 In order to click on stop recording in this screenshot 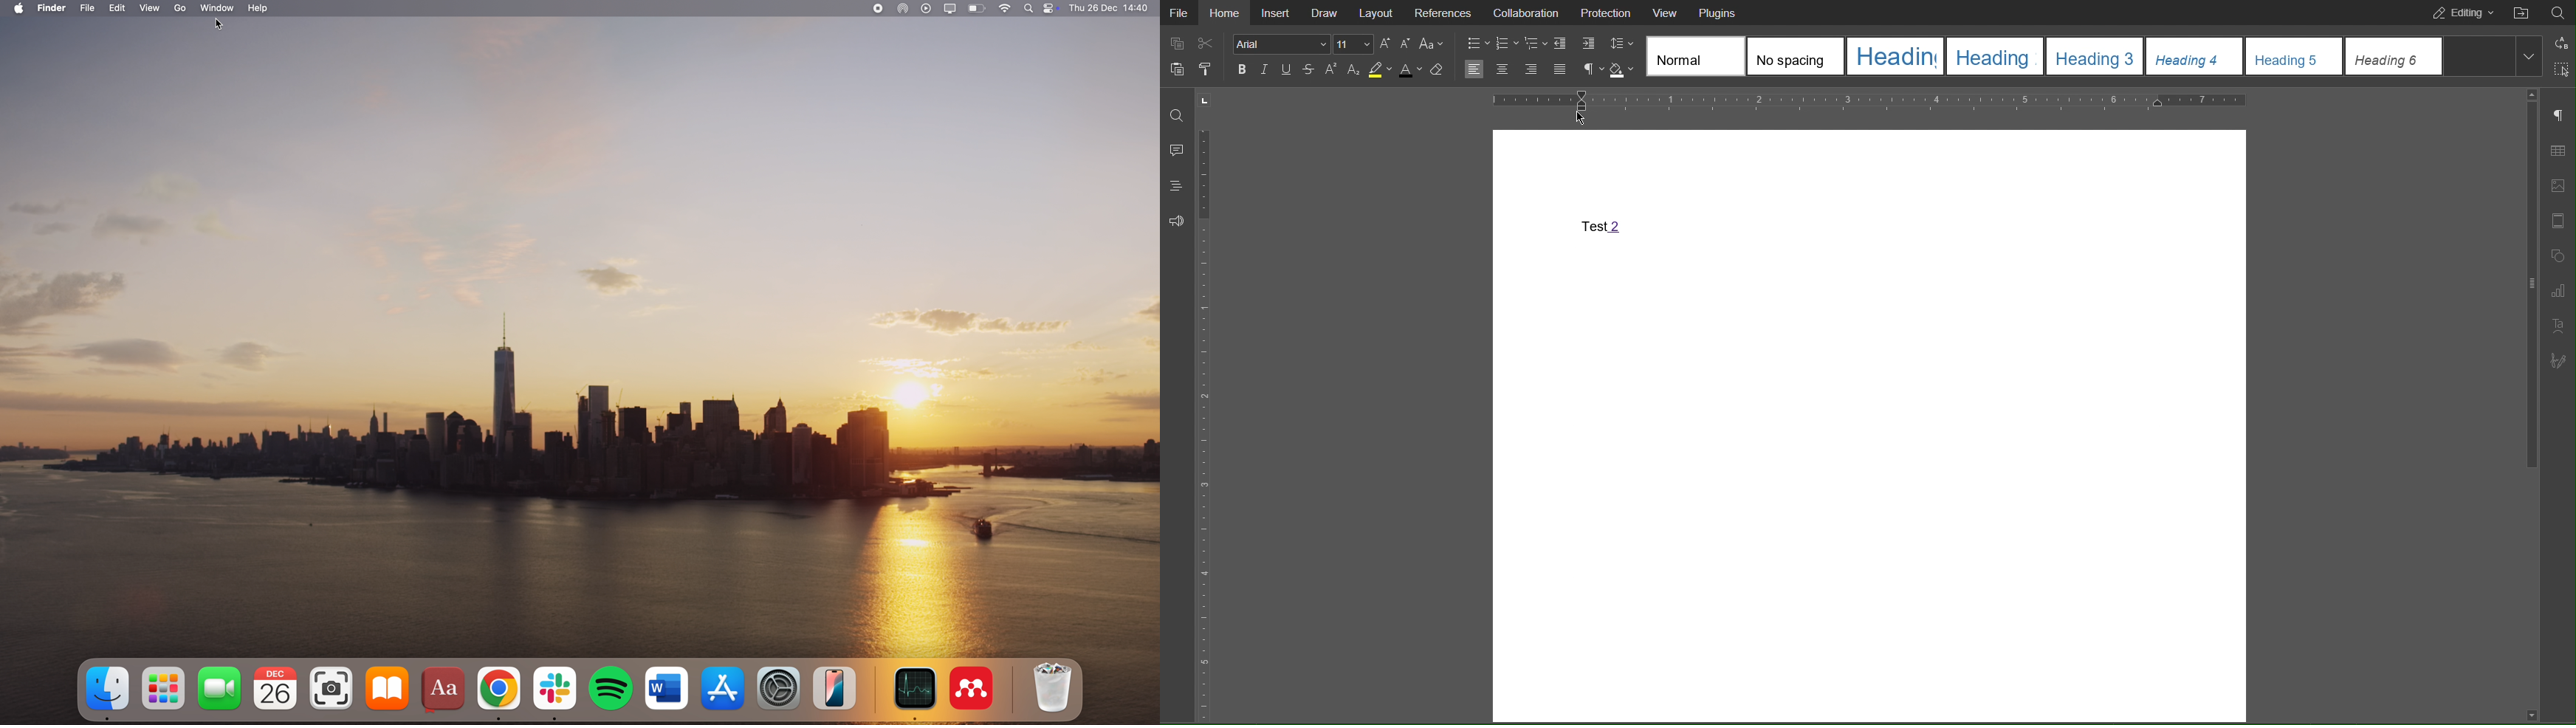, I will do `click(875, 8)`.